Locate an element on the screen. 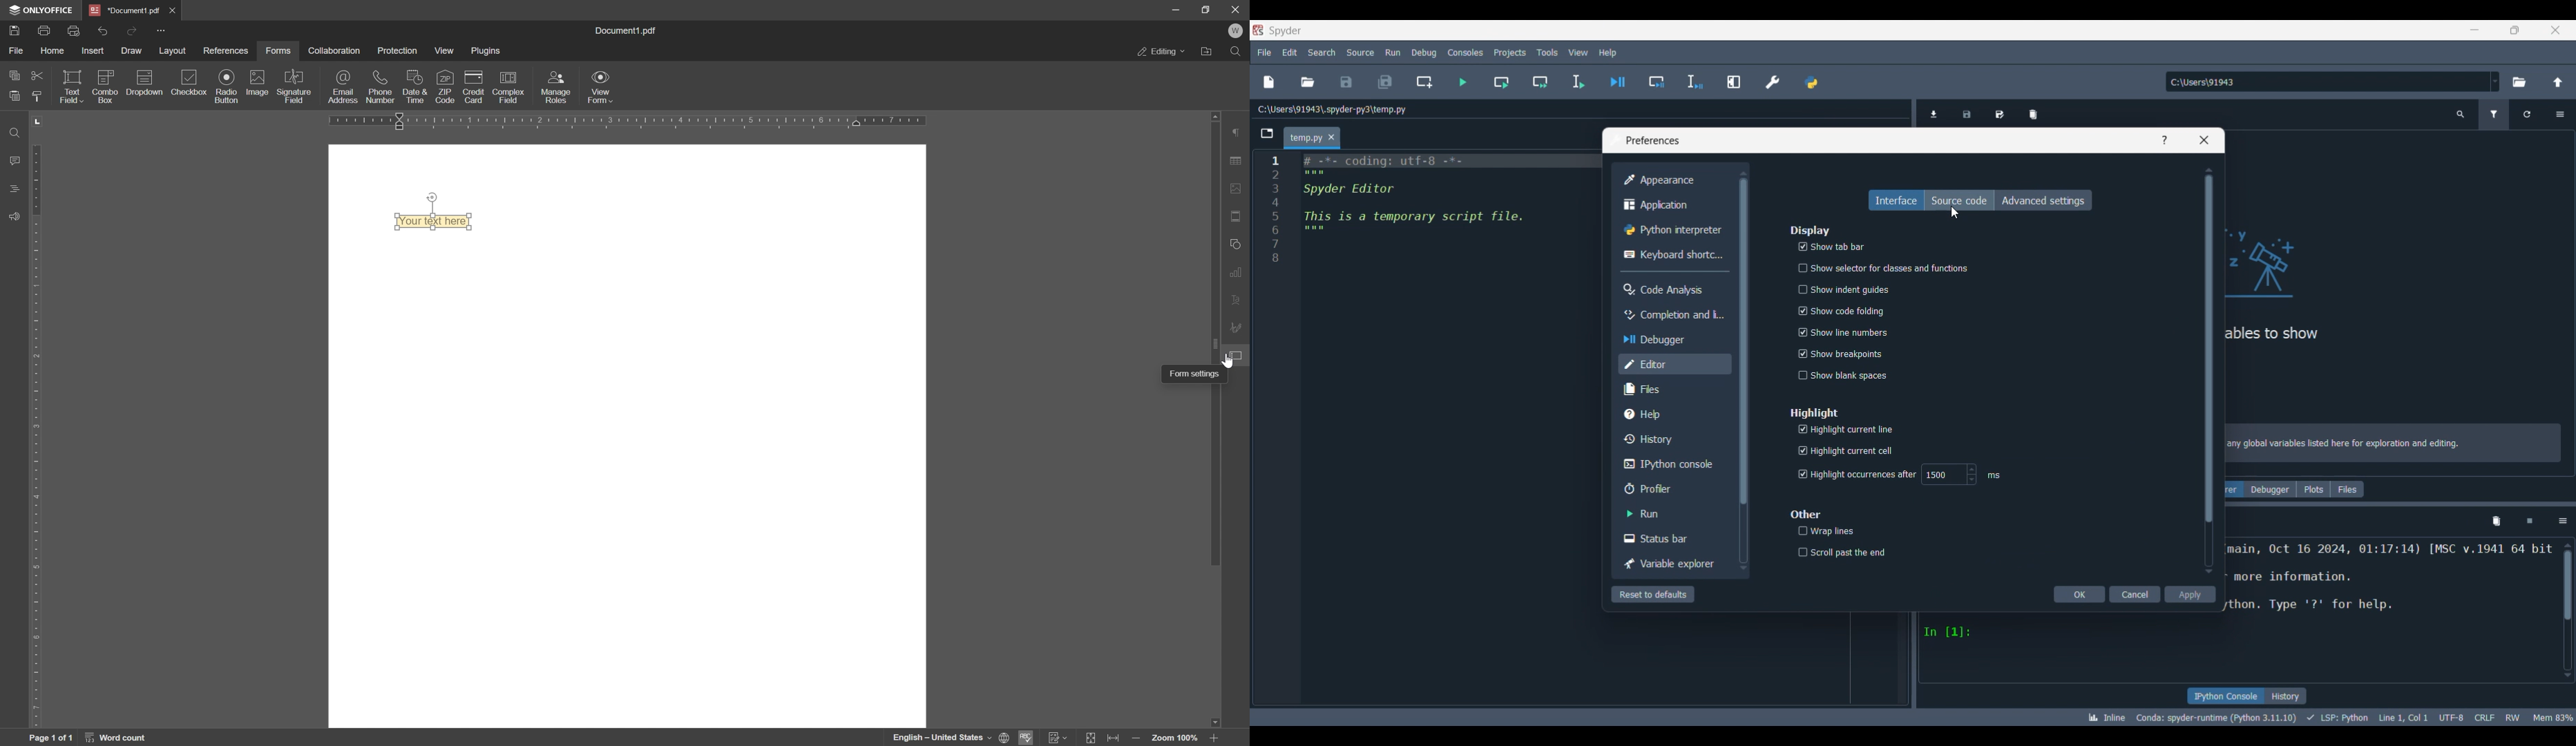  zoom out is located at coordinates (1137, 739).